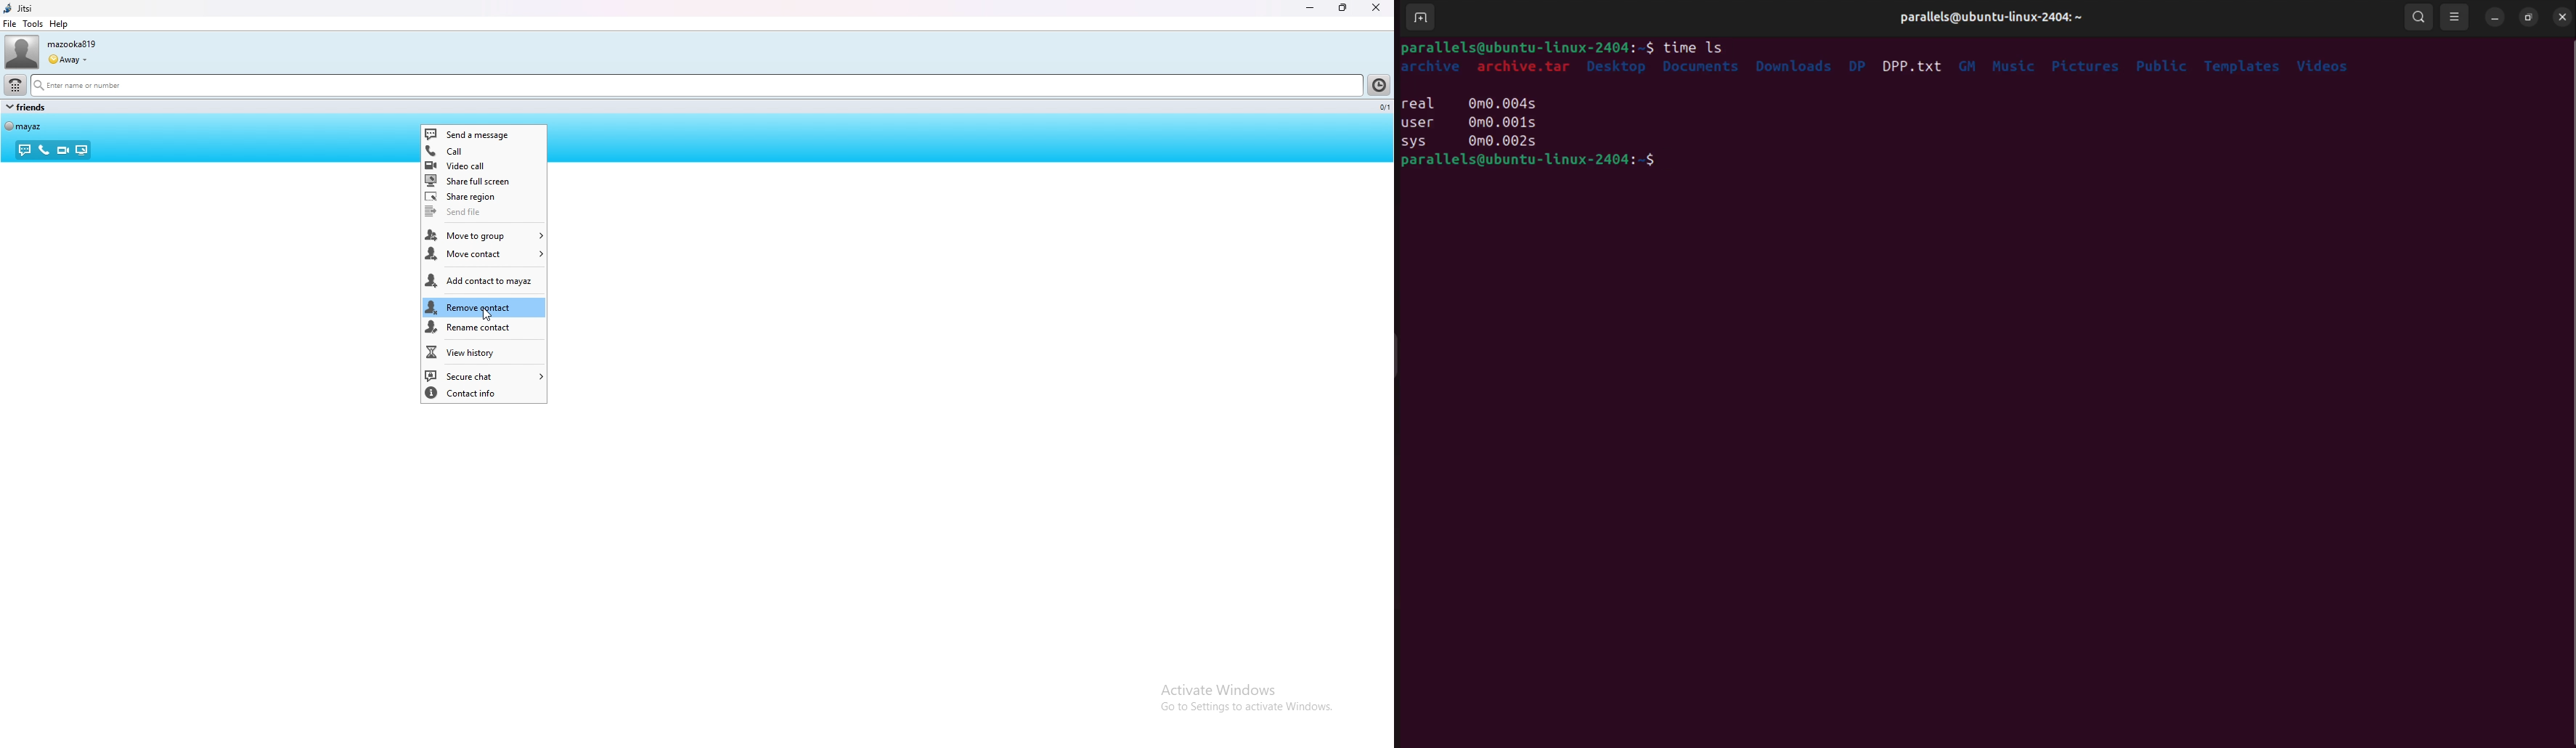 The image size is (2576, 756). What do you see at coordinates (484, 165) in the screenshot?
I see `video call` at bounding box center [484, 165].